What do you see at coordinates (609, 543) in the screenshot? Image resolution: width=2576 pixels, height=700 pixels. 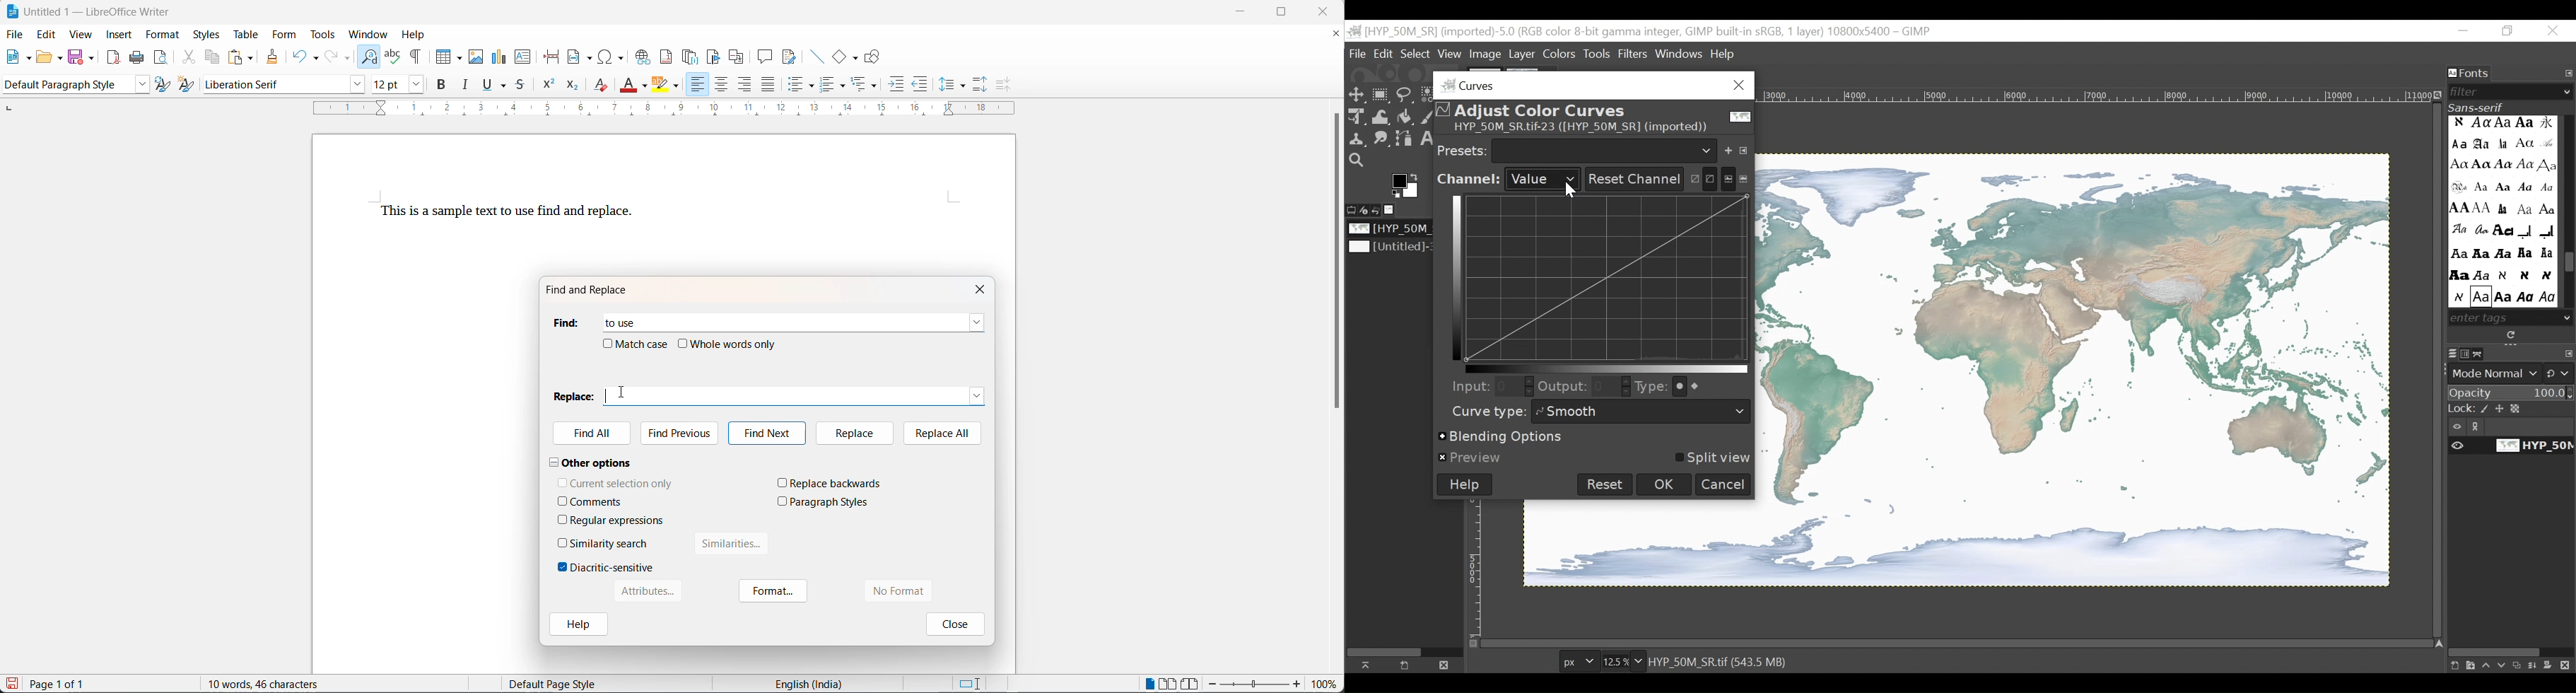 I see `similarity search` at bounding box center [609, 543].